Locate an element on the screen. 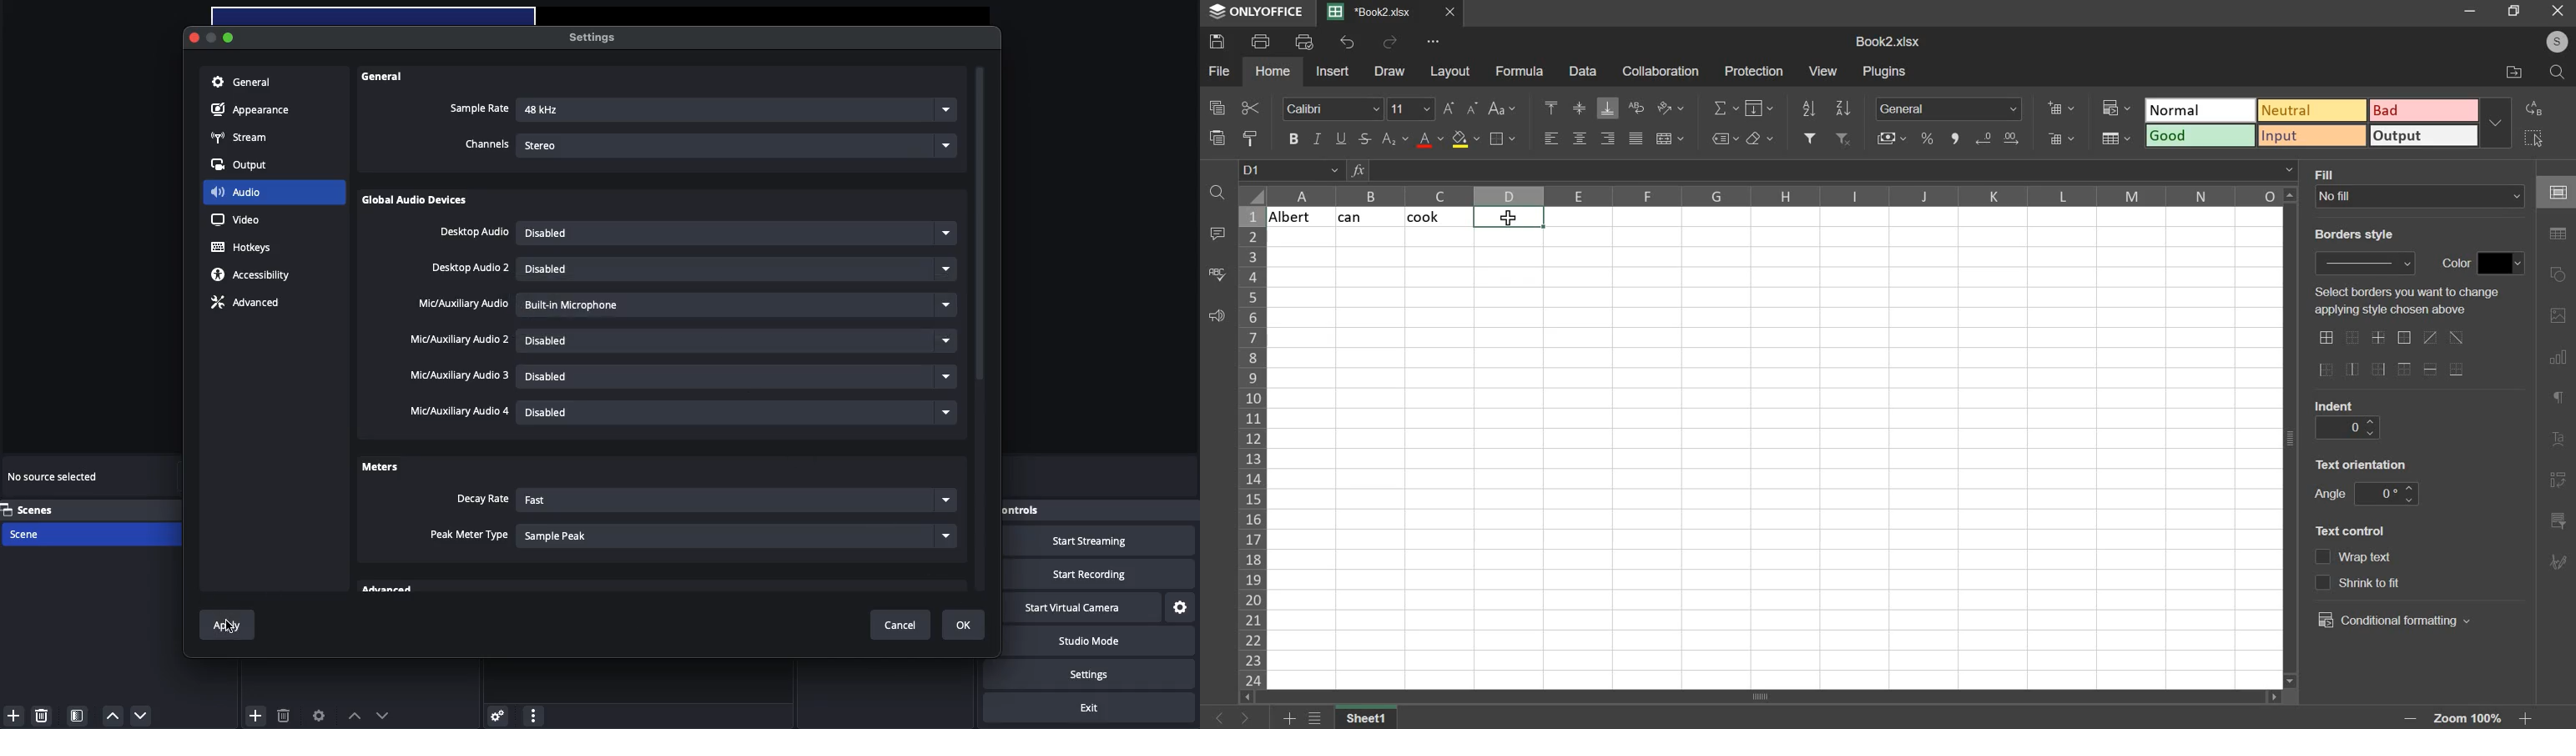 The height and width of the screenshot is (756, 2576). Move up is located at coordinates (354, 716).